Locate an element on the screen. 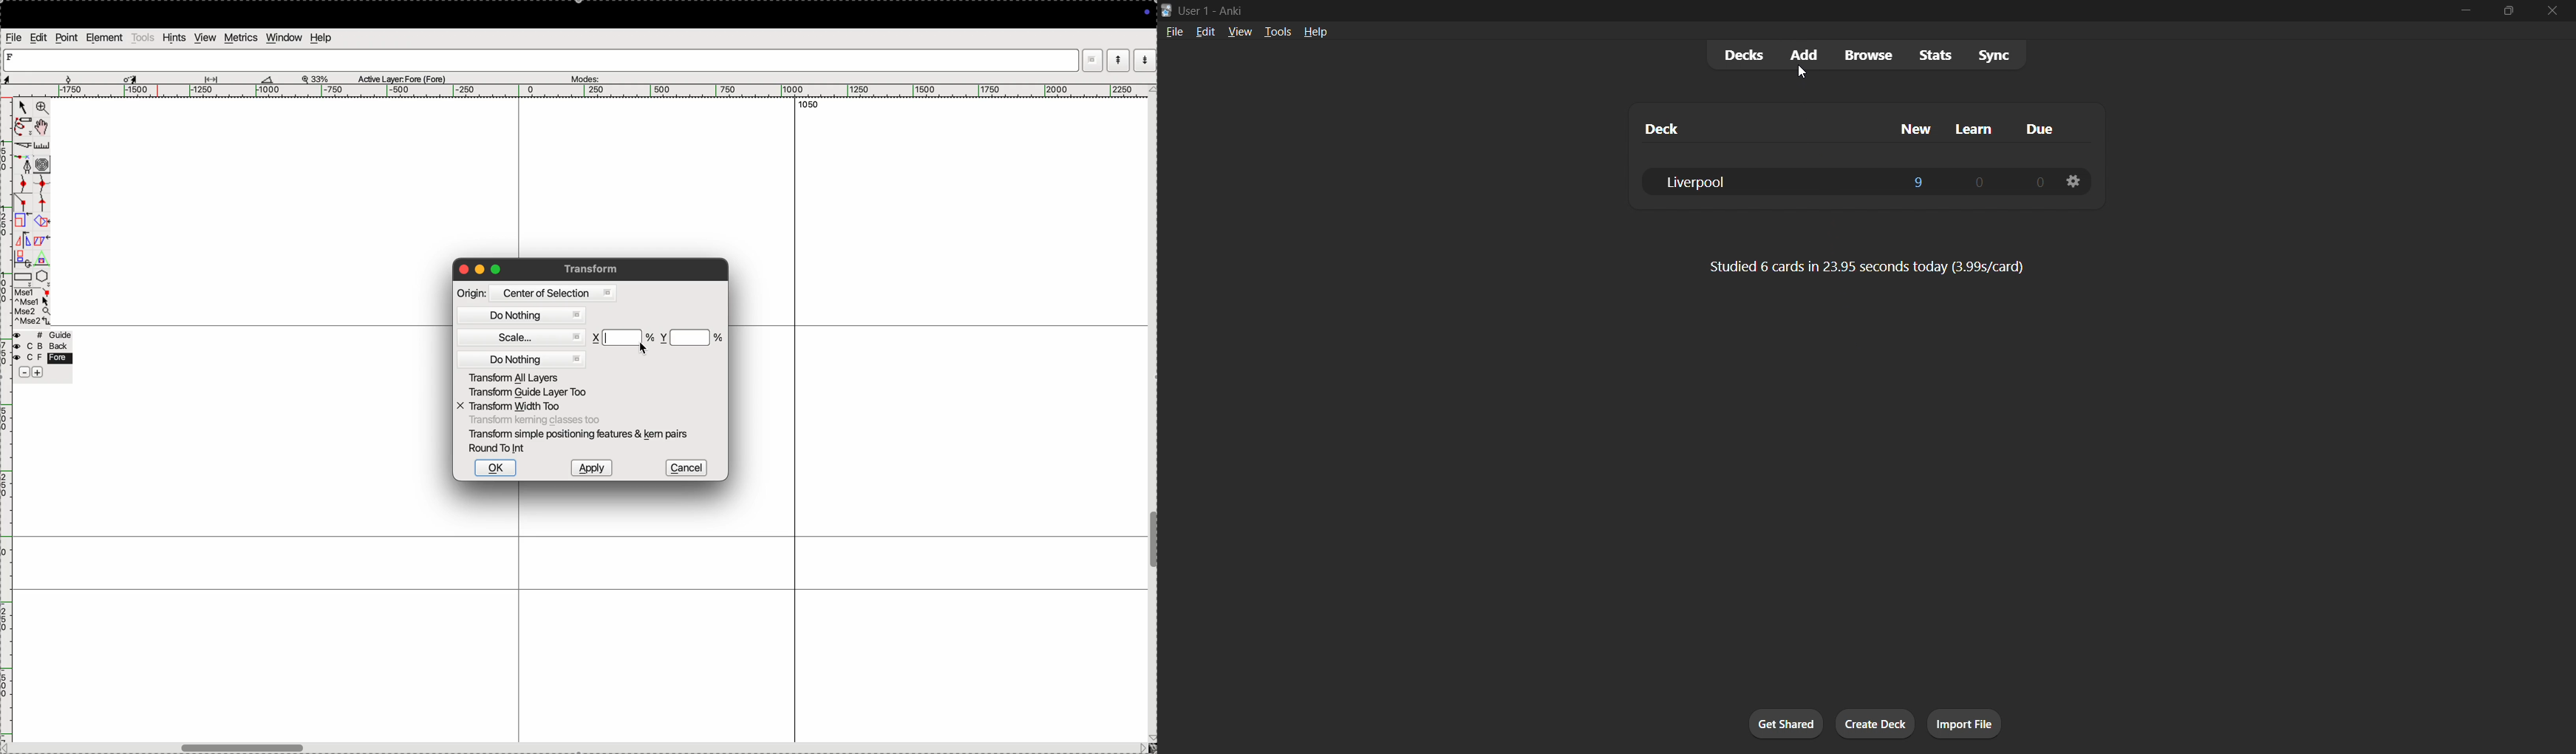 The height and width of the screenshot is (756, 2576). window mode is located at coordinates (1093, 62).